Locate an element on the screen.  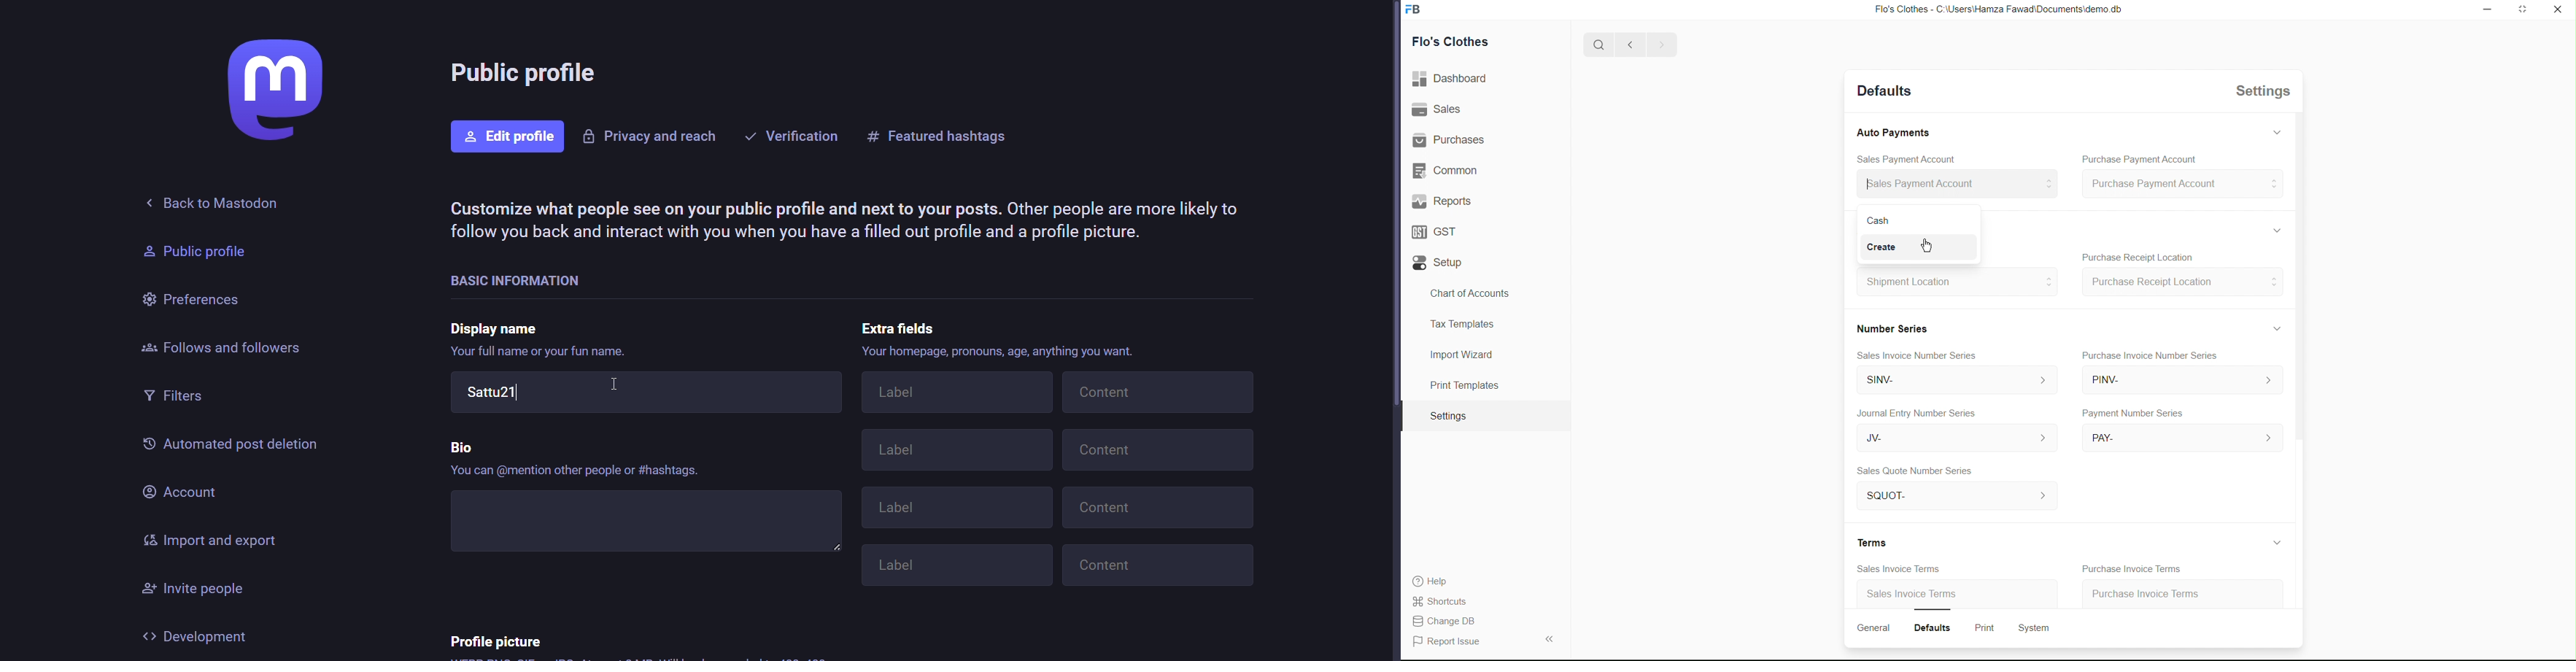
SINV- is located at coordinates (1951, 381).